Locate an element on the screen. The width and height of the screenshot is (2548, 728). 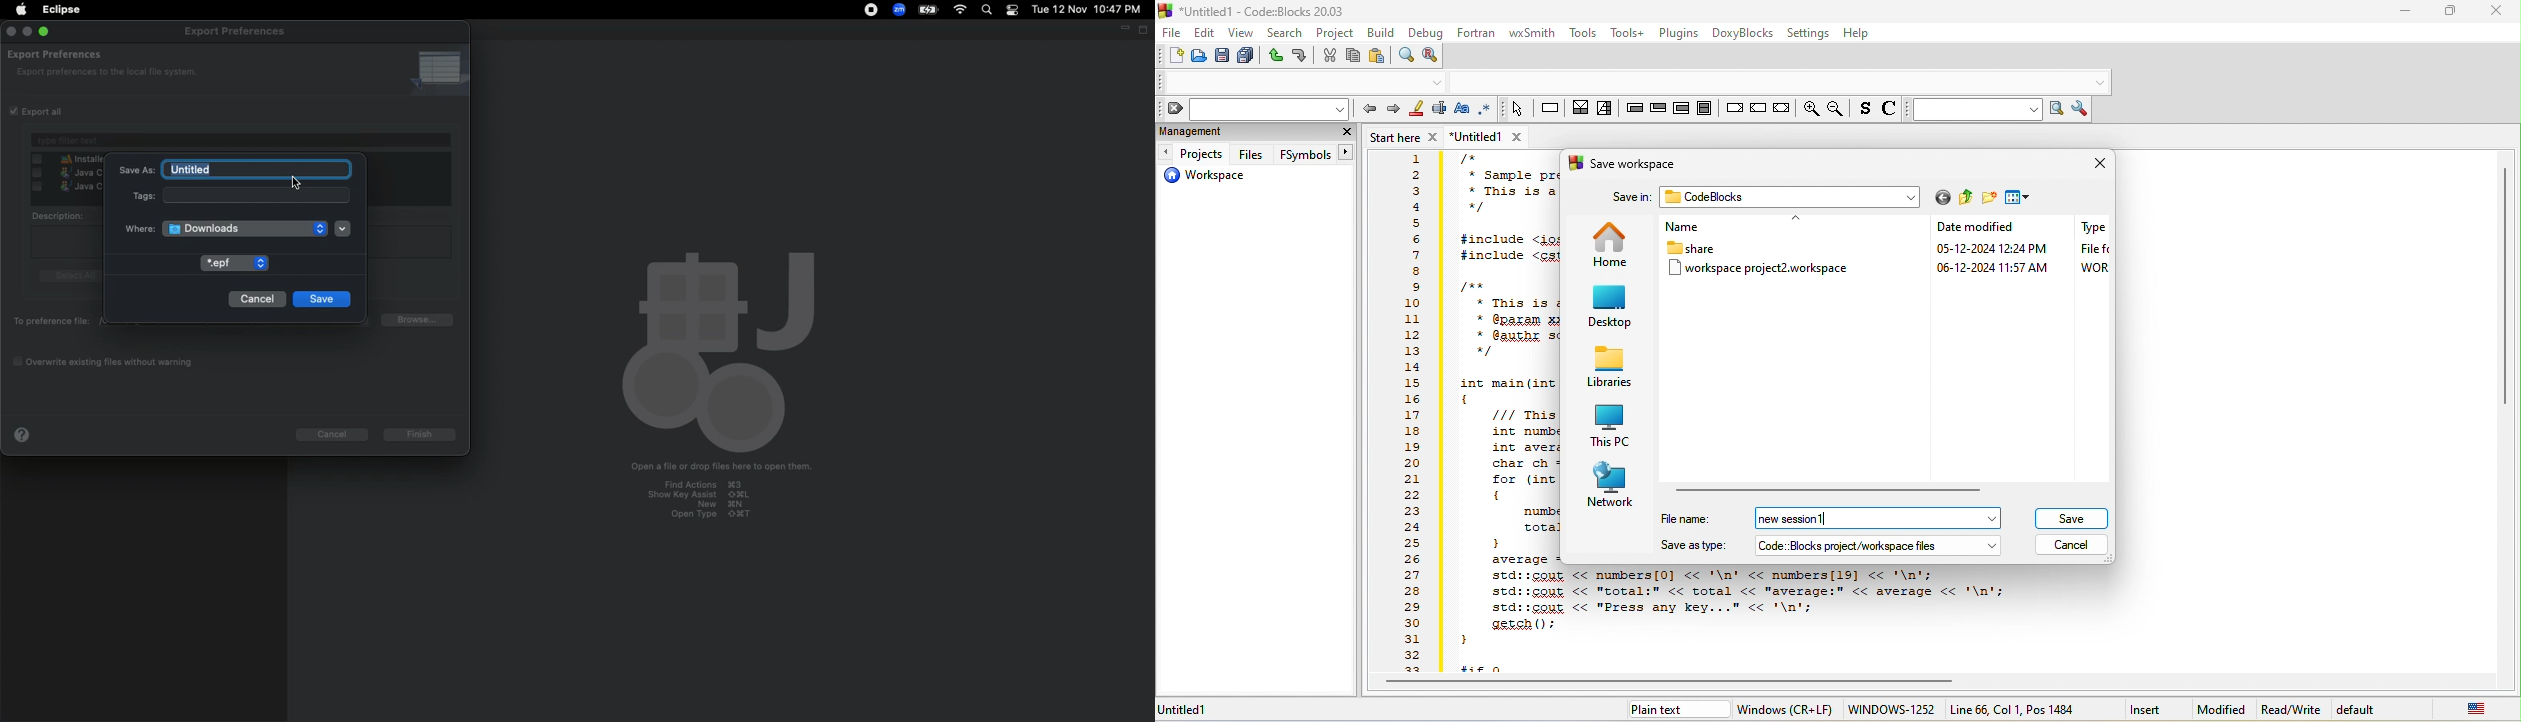
view is located at coordinates (1242, 34).